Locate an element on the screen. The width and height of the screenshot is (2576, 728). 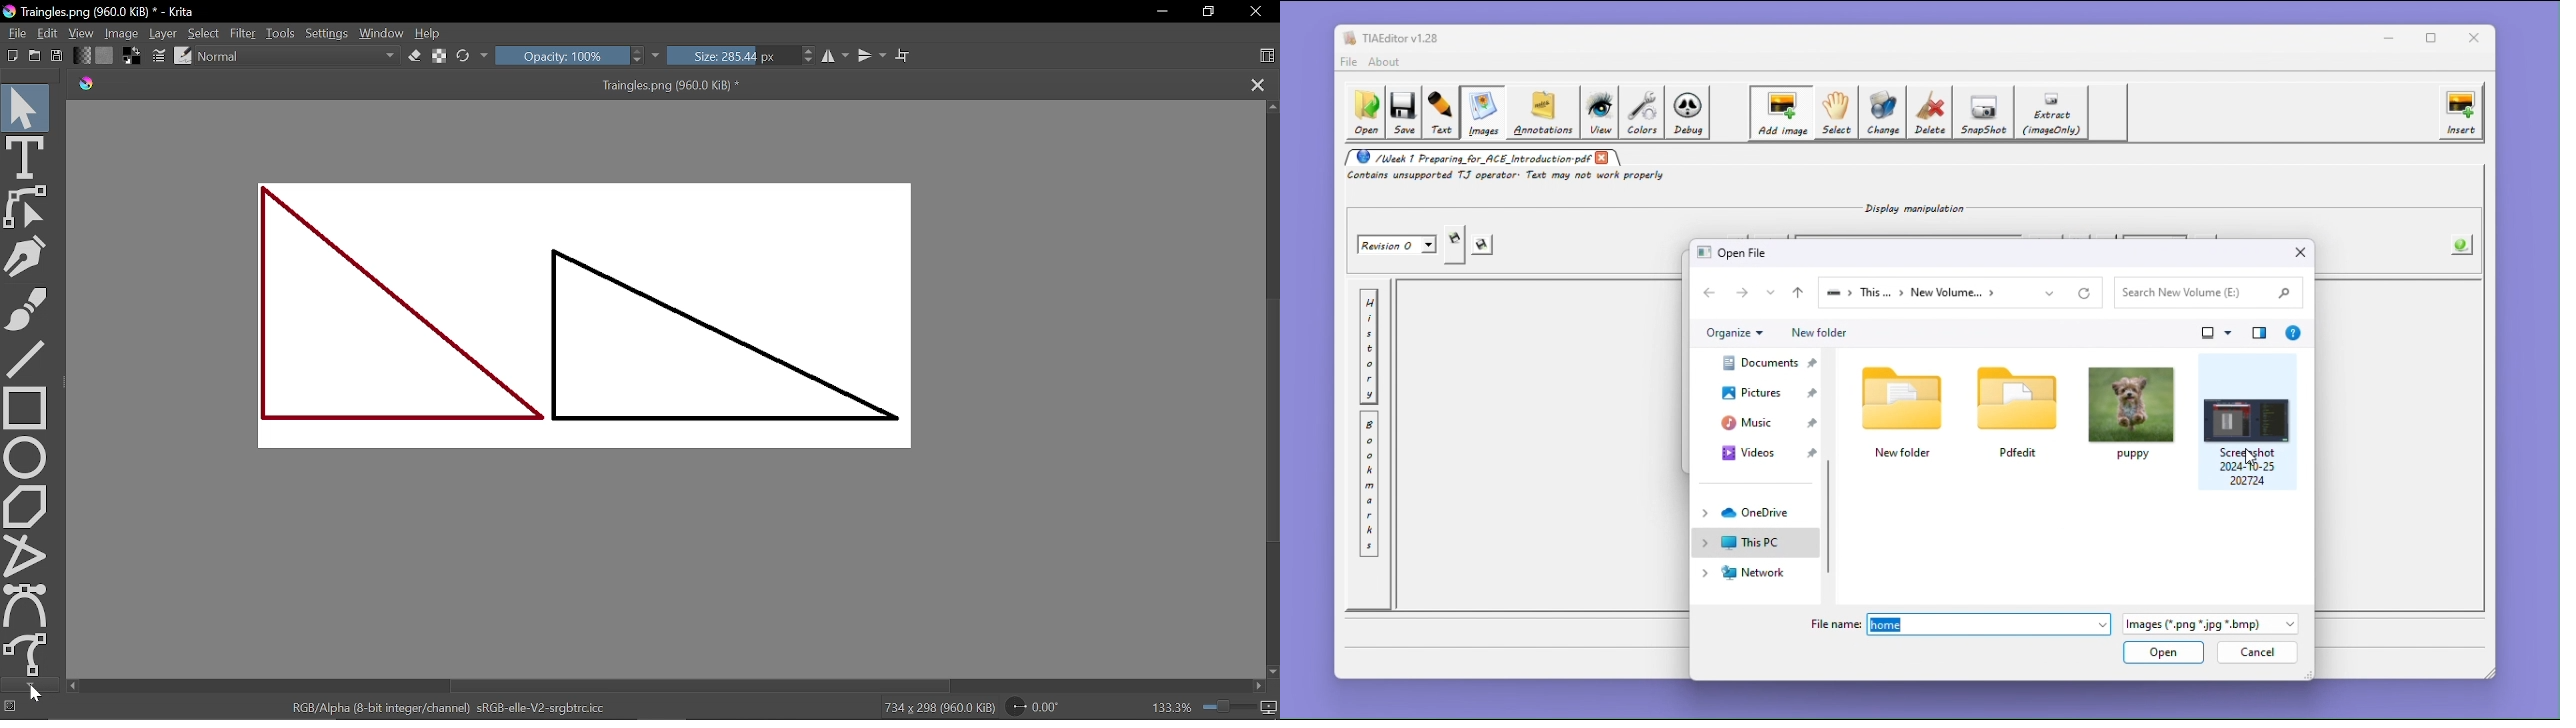
zoom bar is located at coordinates (1227, 707).